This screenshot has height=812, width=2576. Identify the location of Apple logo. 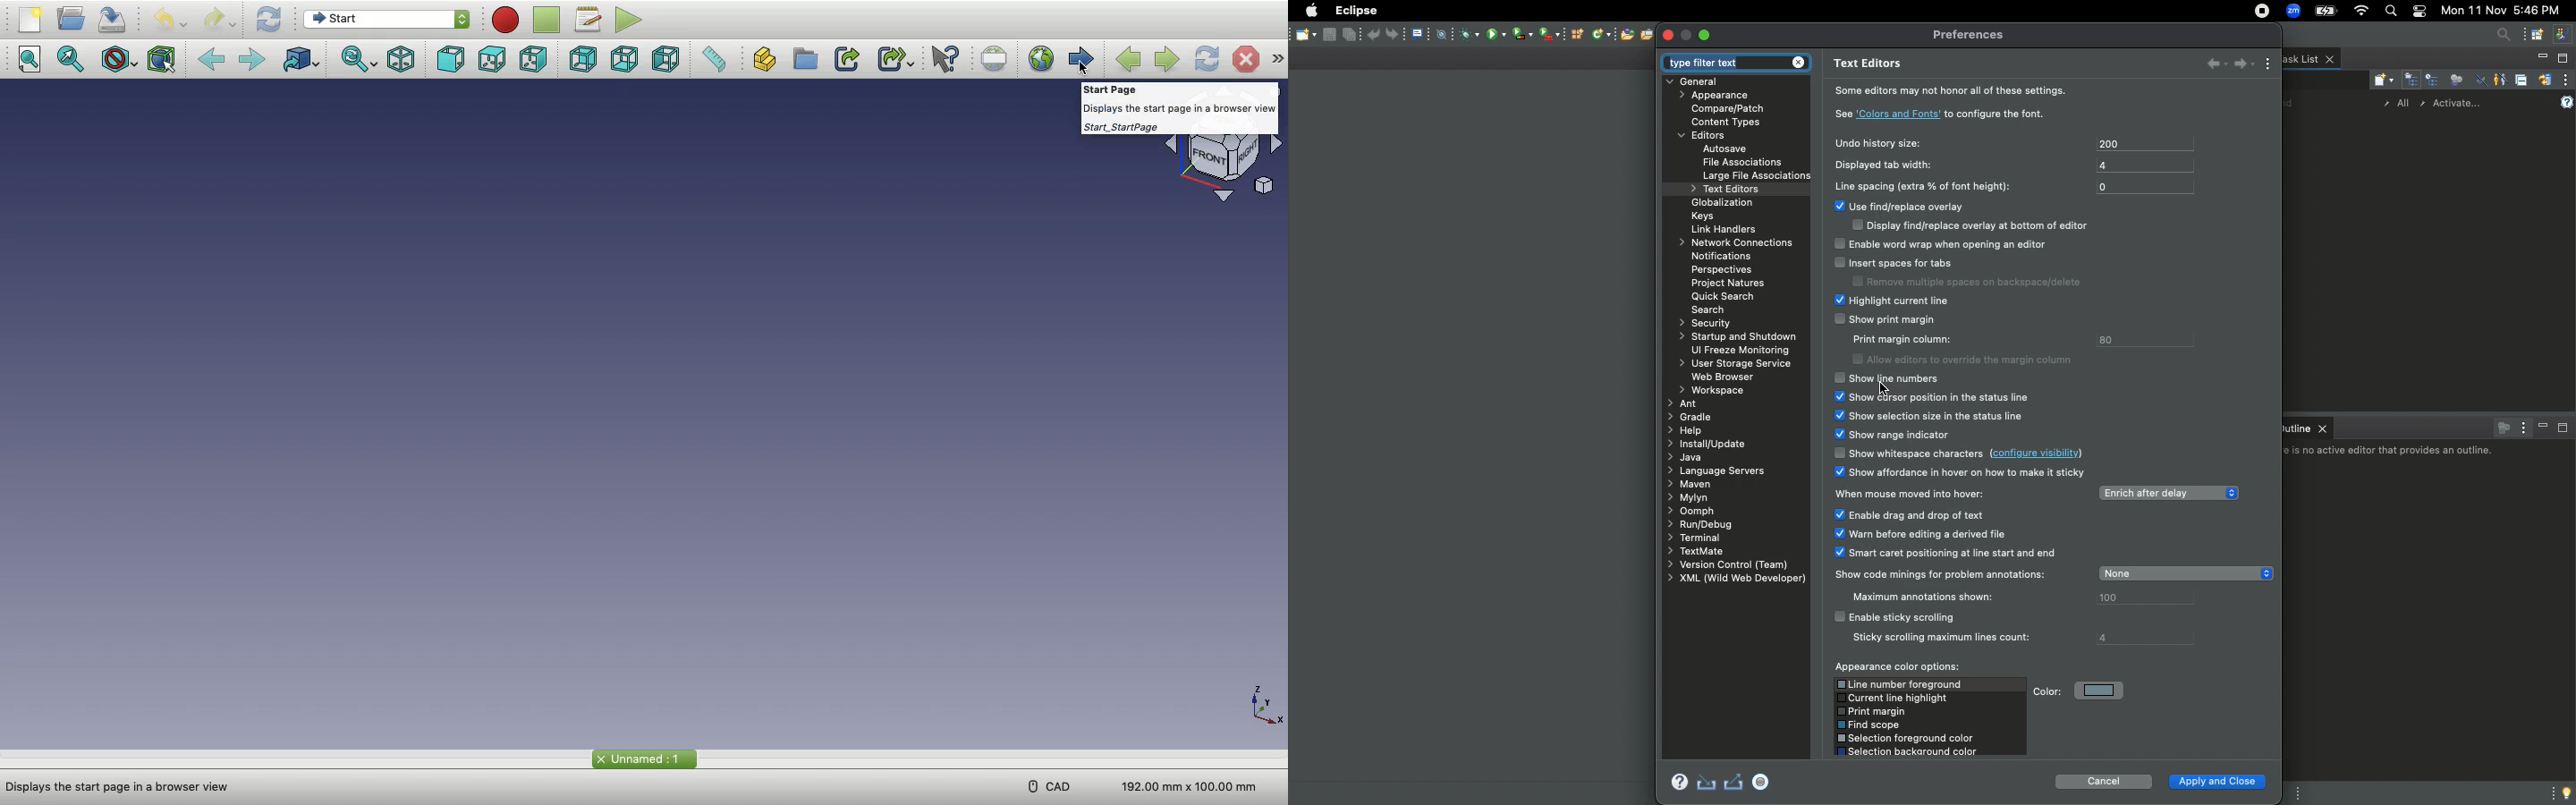
(1312, 11).